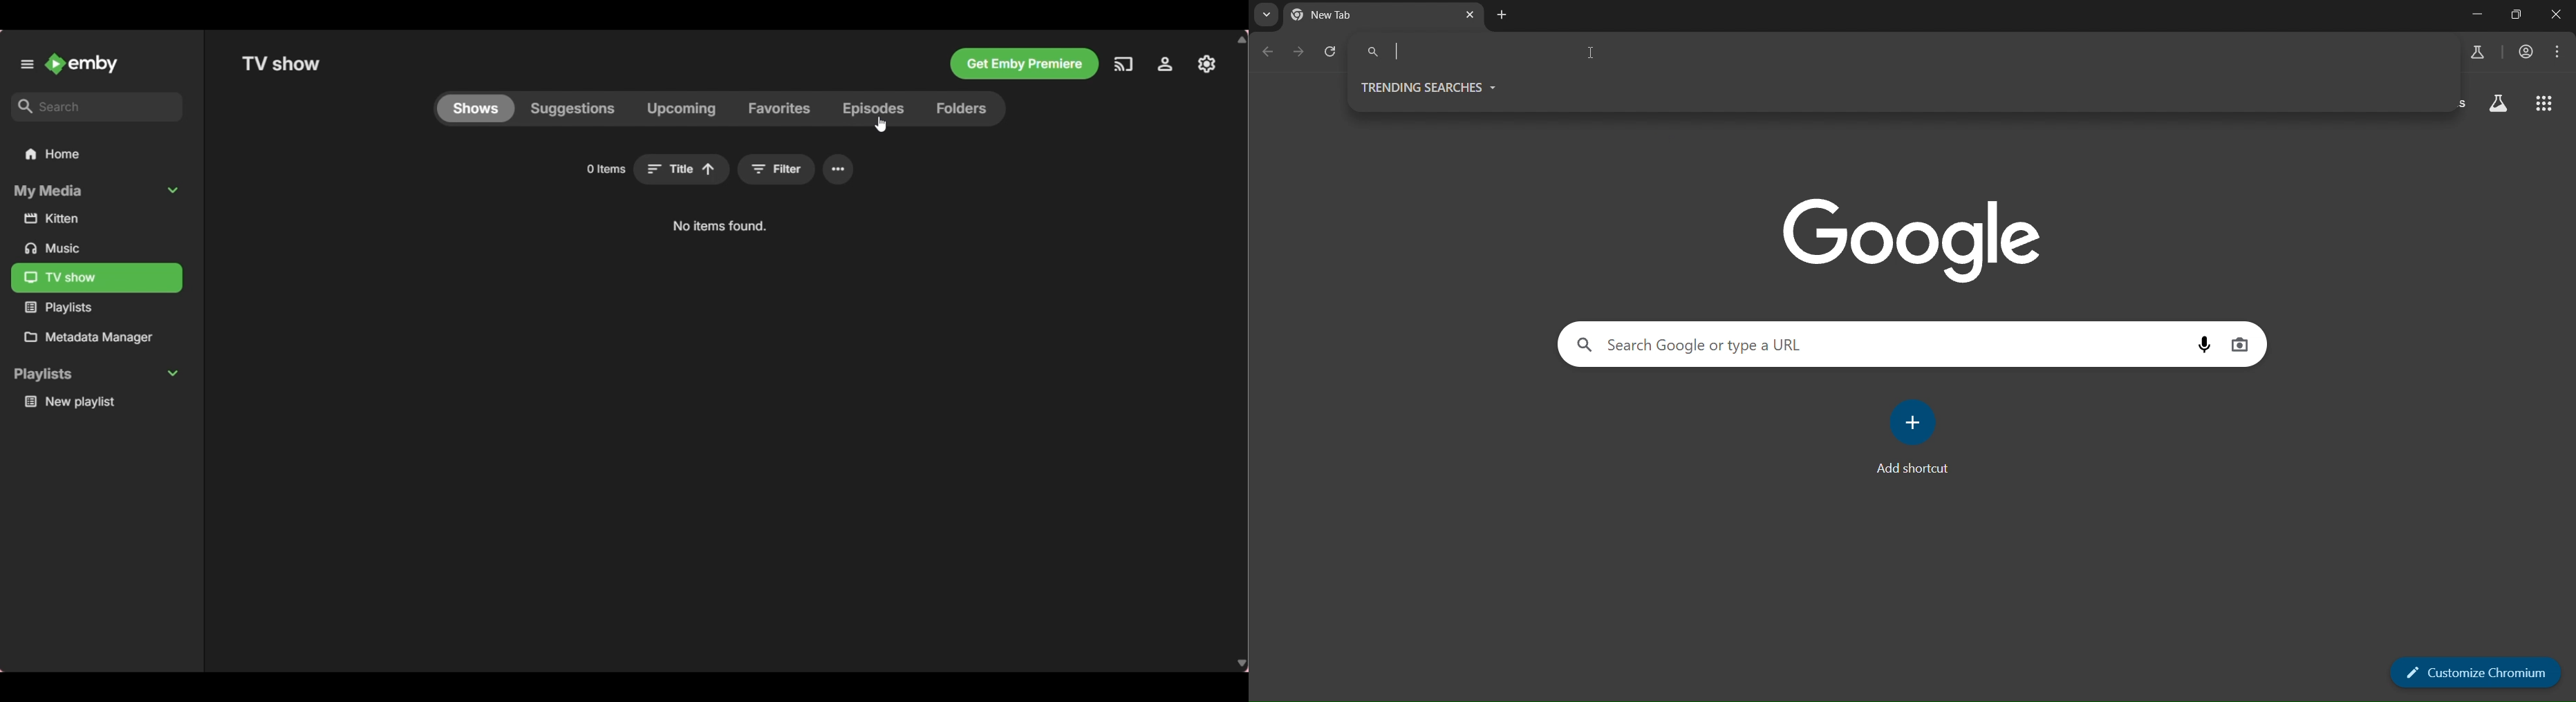 The image size is (2576, 728). I want to click on cursor, so click(884, 127).